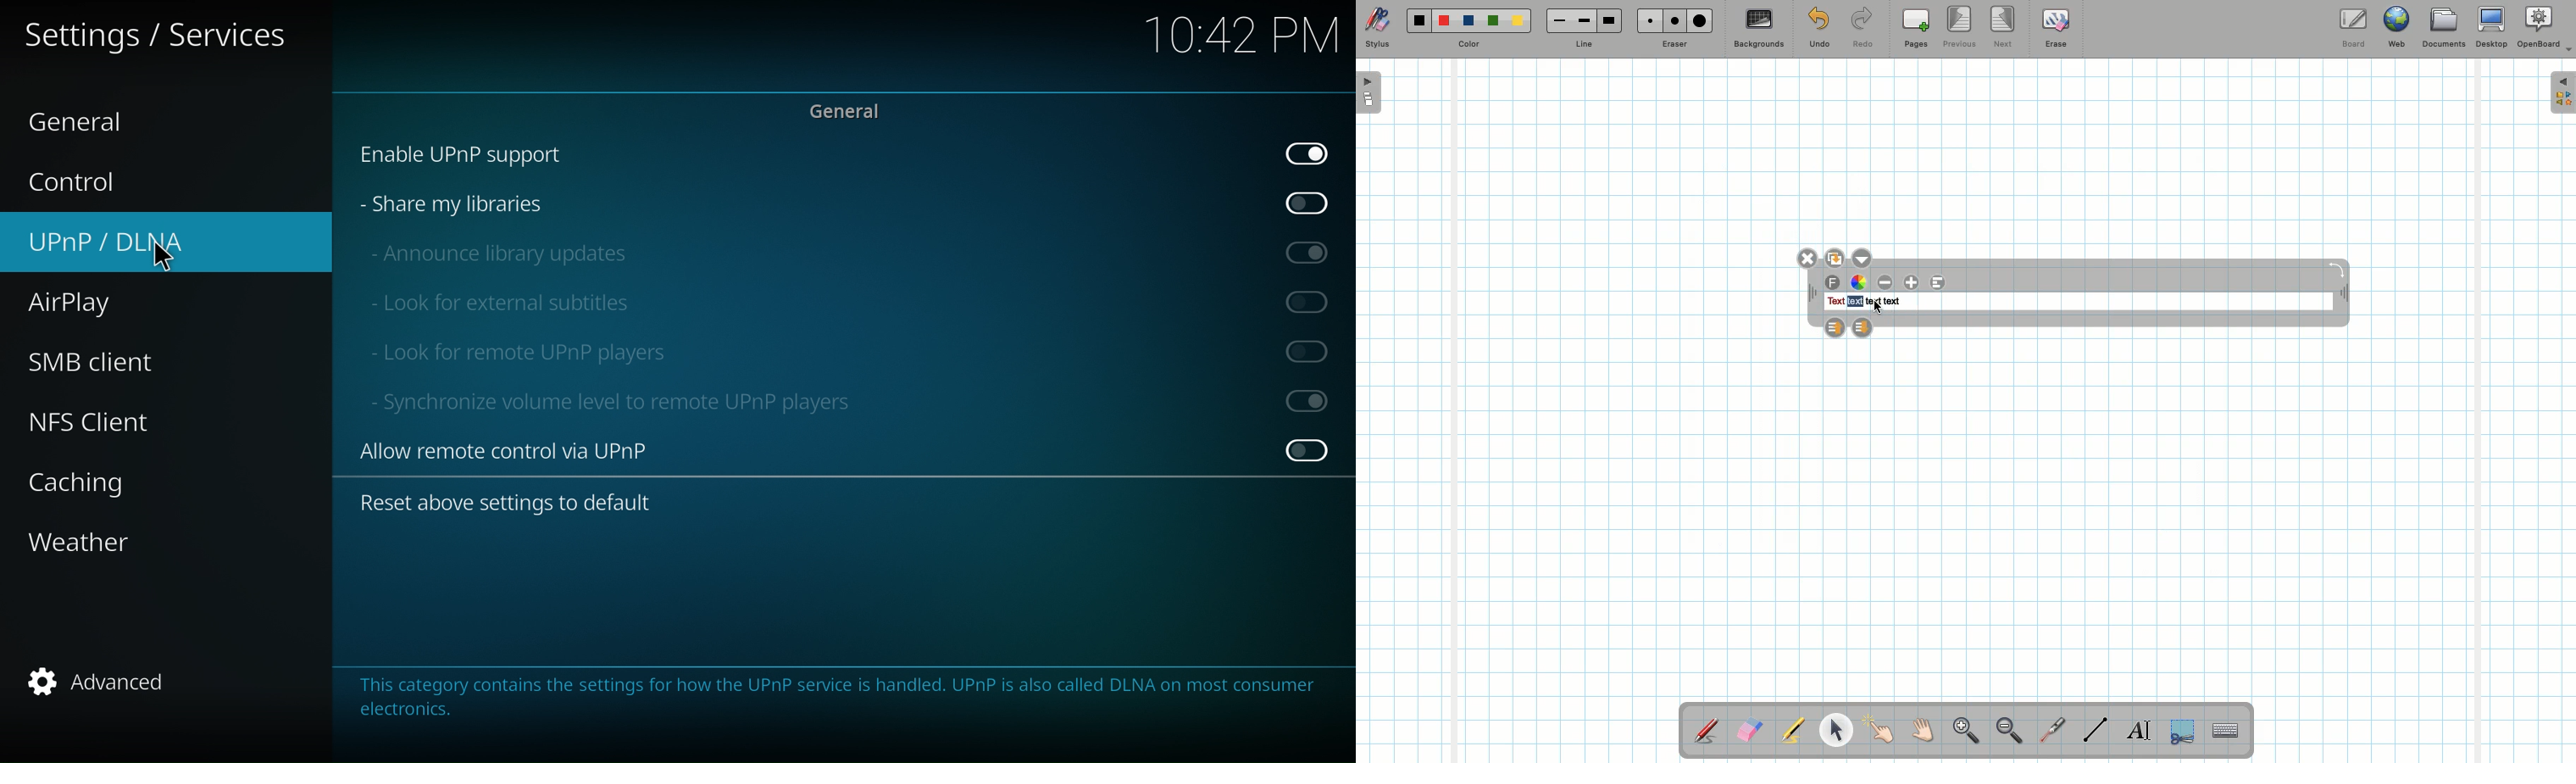  What do you see at coordinates (845, 454) in the screenshot?
I see `Allow remote control via UPnP` at bounding box center [845, 454].